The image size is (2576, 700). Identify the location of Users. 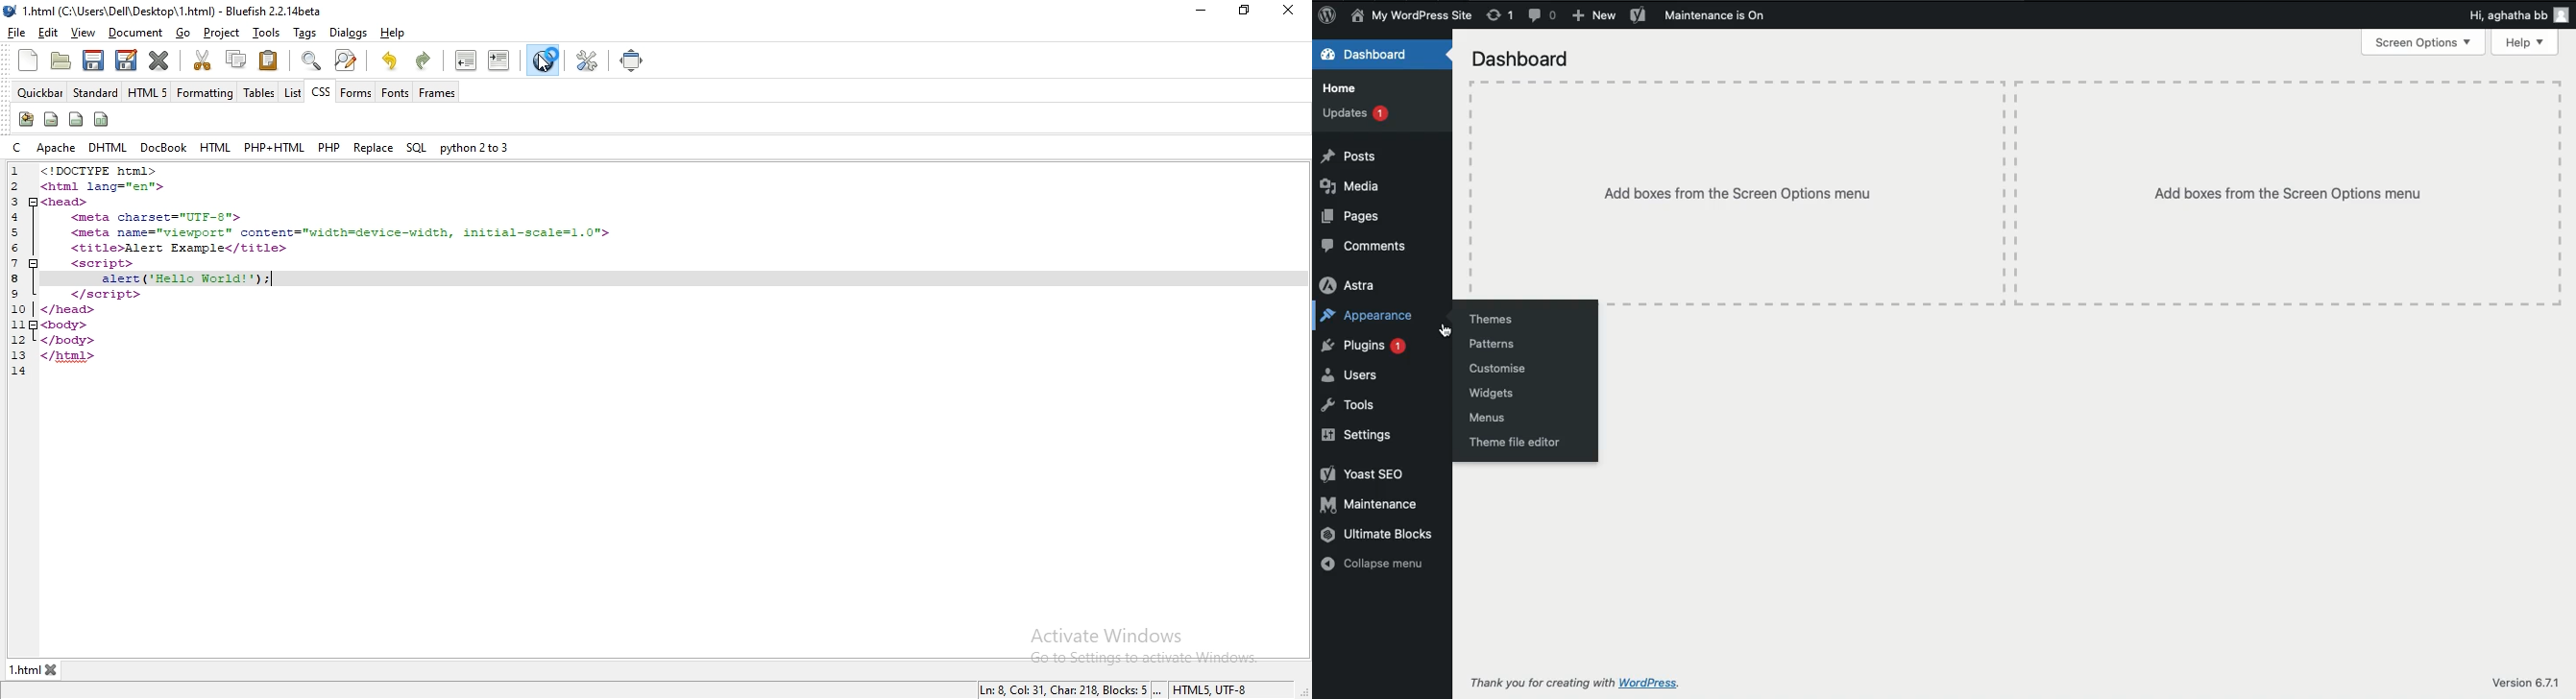
(1352, 375).